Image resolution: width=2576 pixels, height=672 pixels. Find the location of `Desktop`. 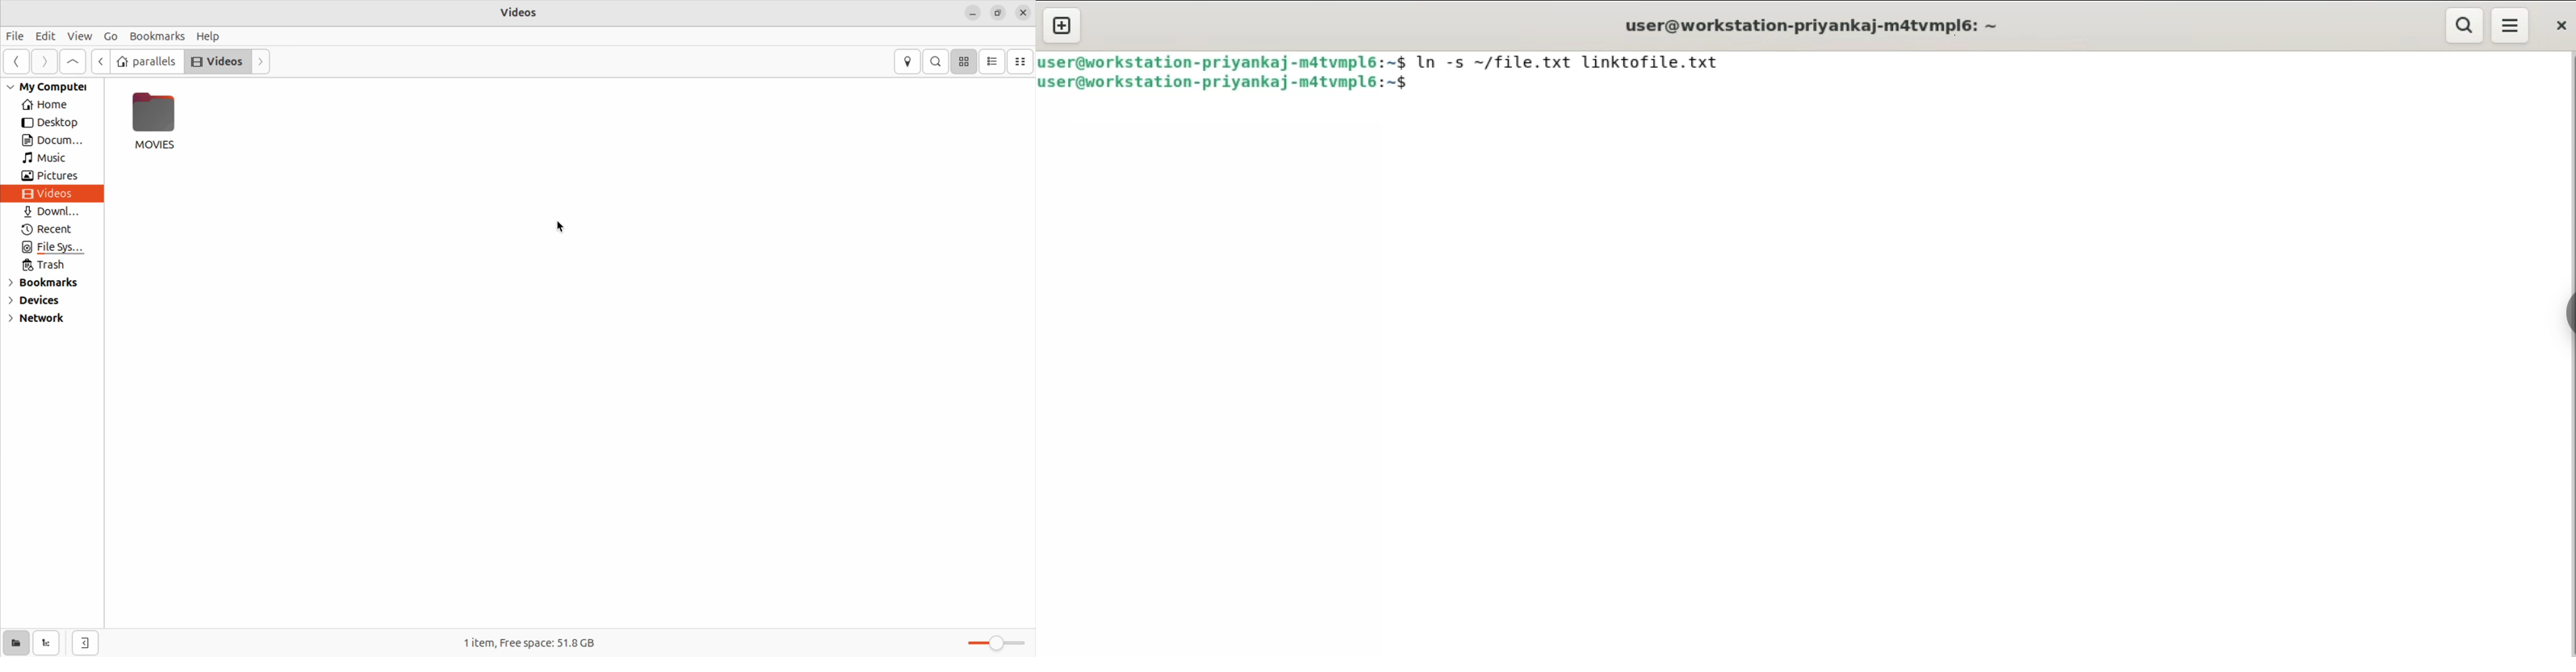

Desktop is located at coordinates (51, 123).